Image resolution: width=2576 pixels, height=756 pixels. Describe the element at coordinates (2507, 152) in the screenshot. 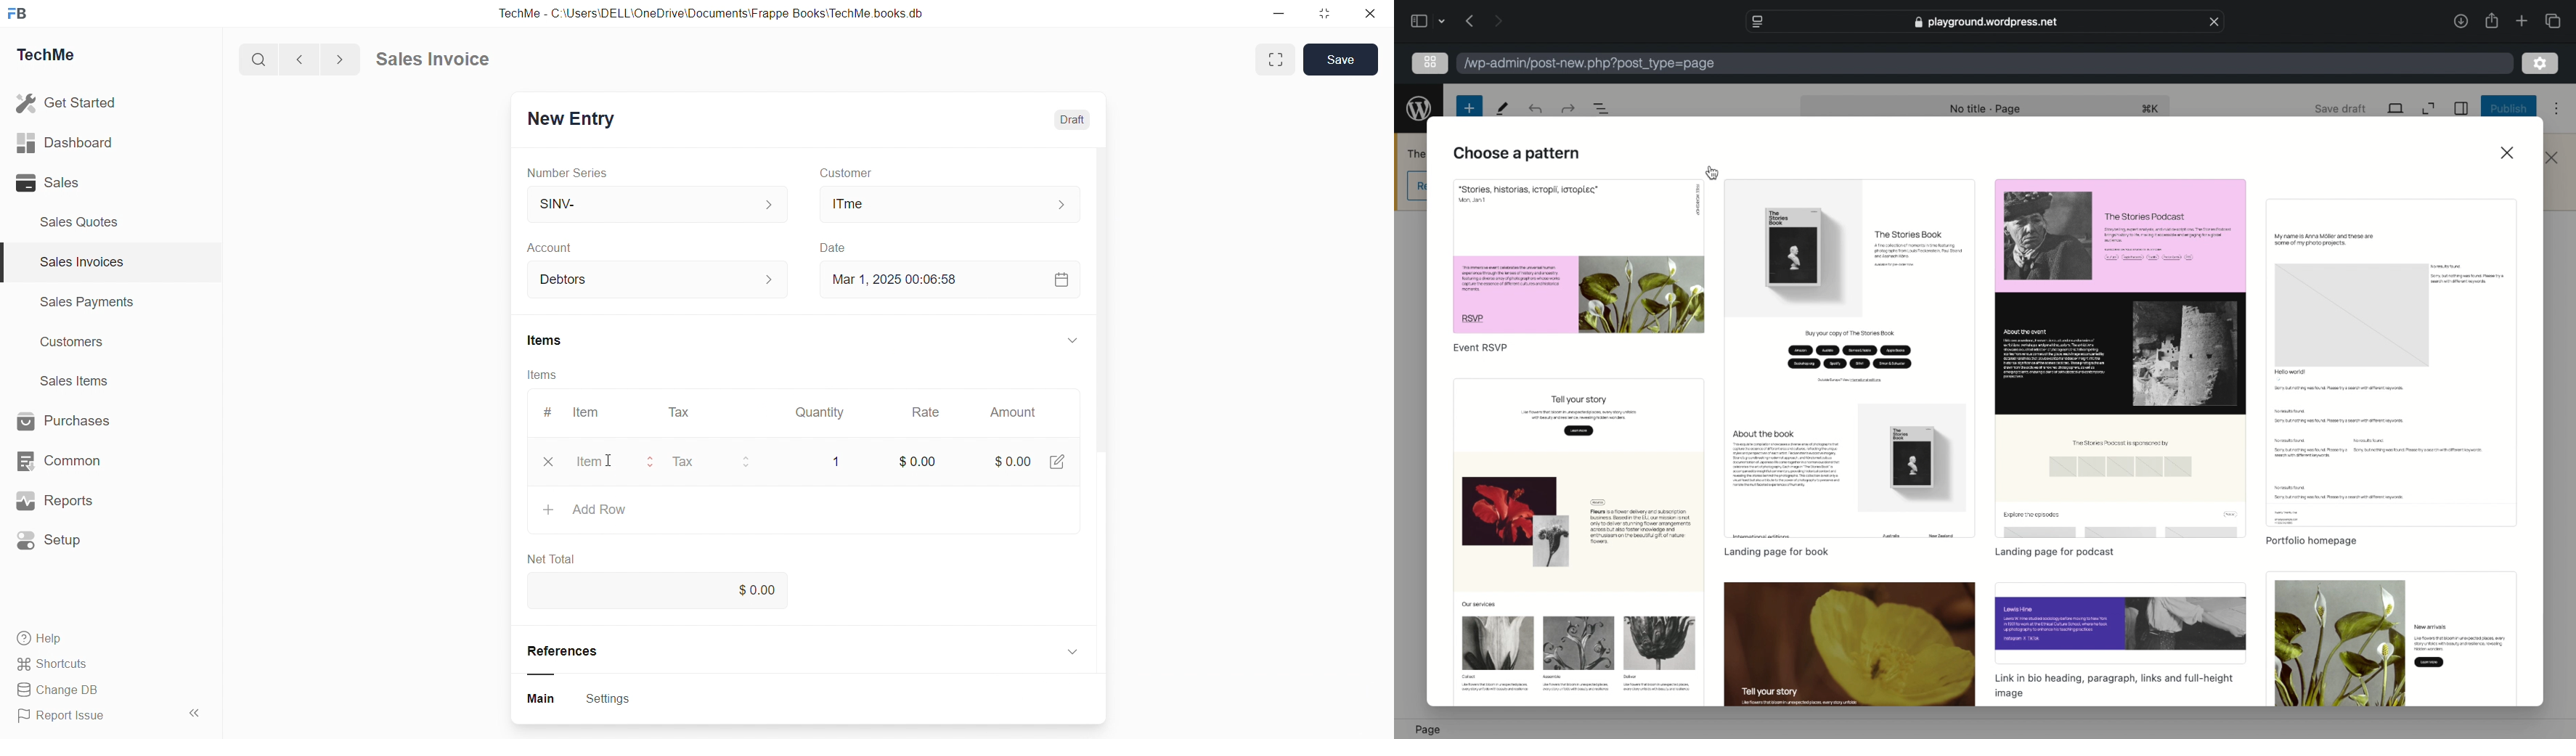

I see `close` at that location.